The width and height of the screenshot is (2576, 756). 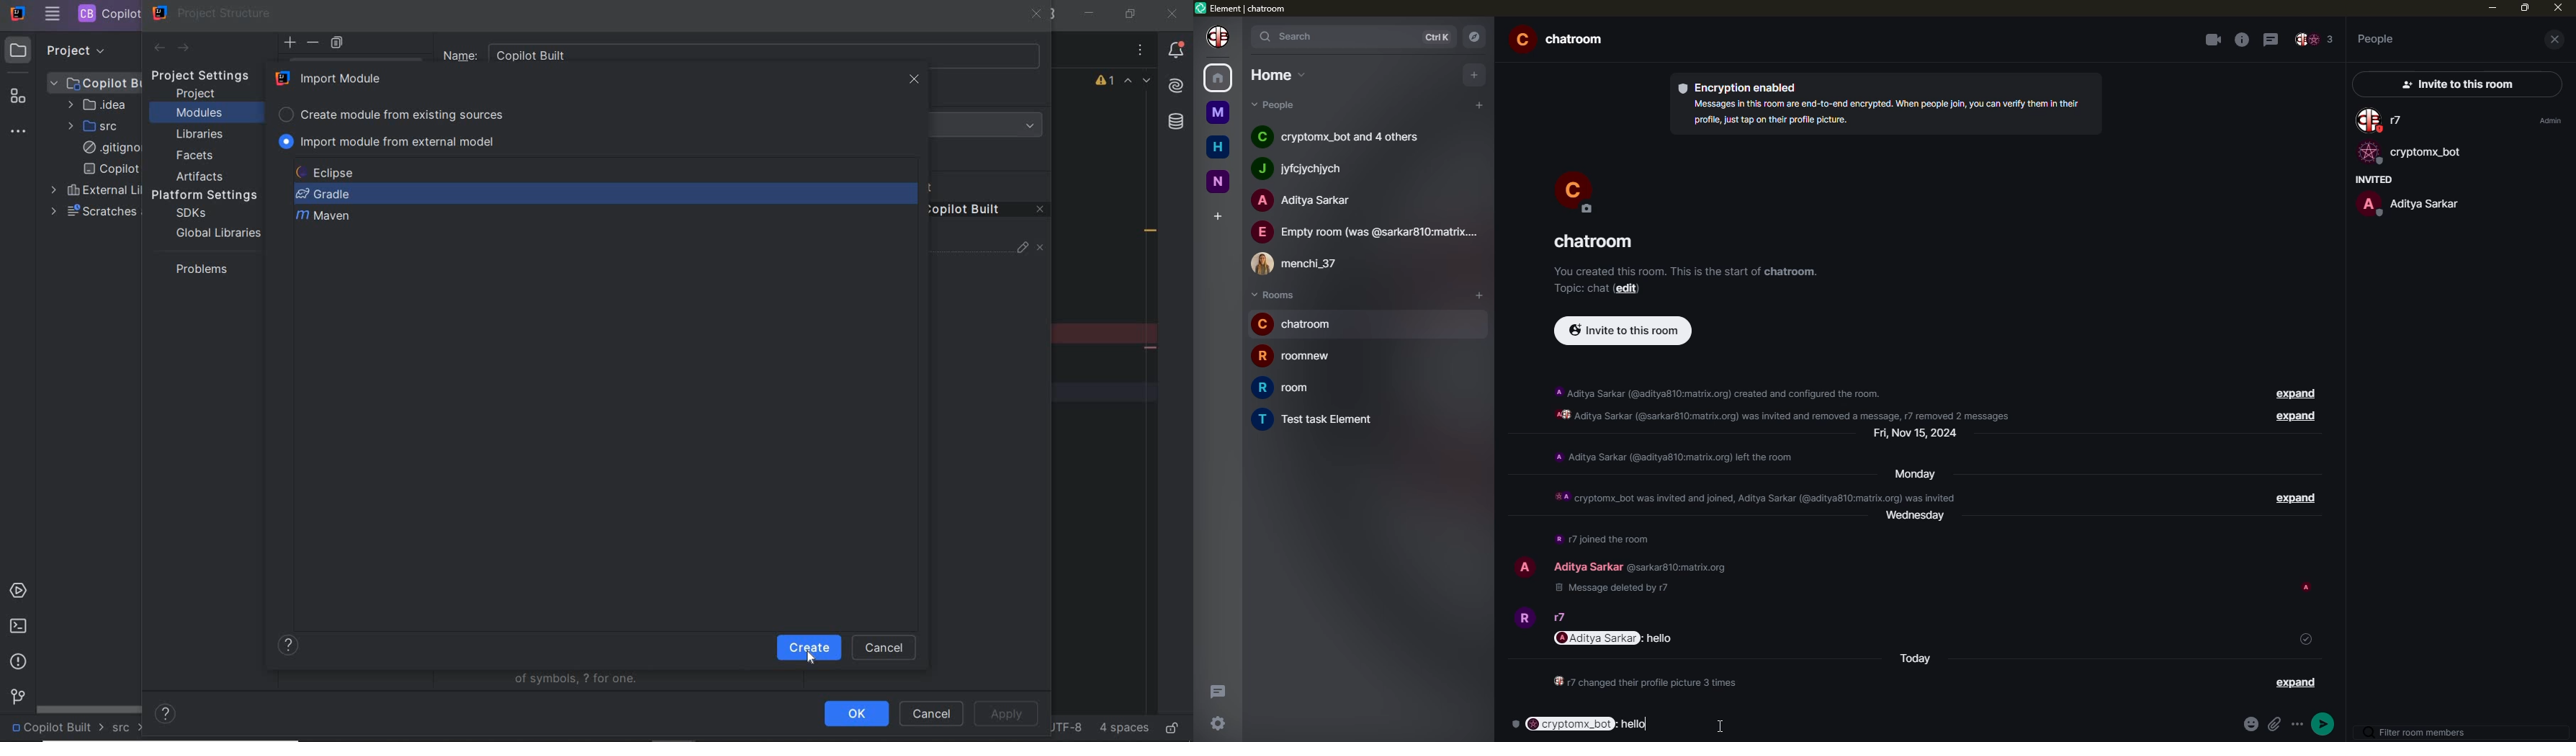 I want to click on people, so click(x=1303, y=261).